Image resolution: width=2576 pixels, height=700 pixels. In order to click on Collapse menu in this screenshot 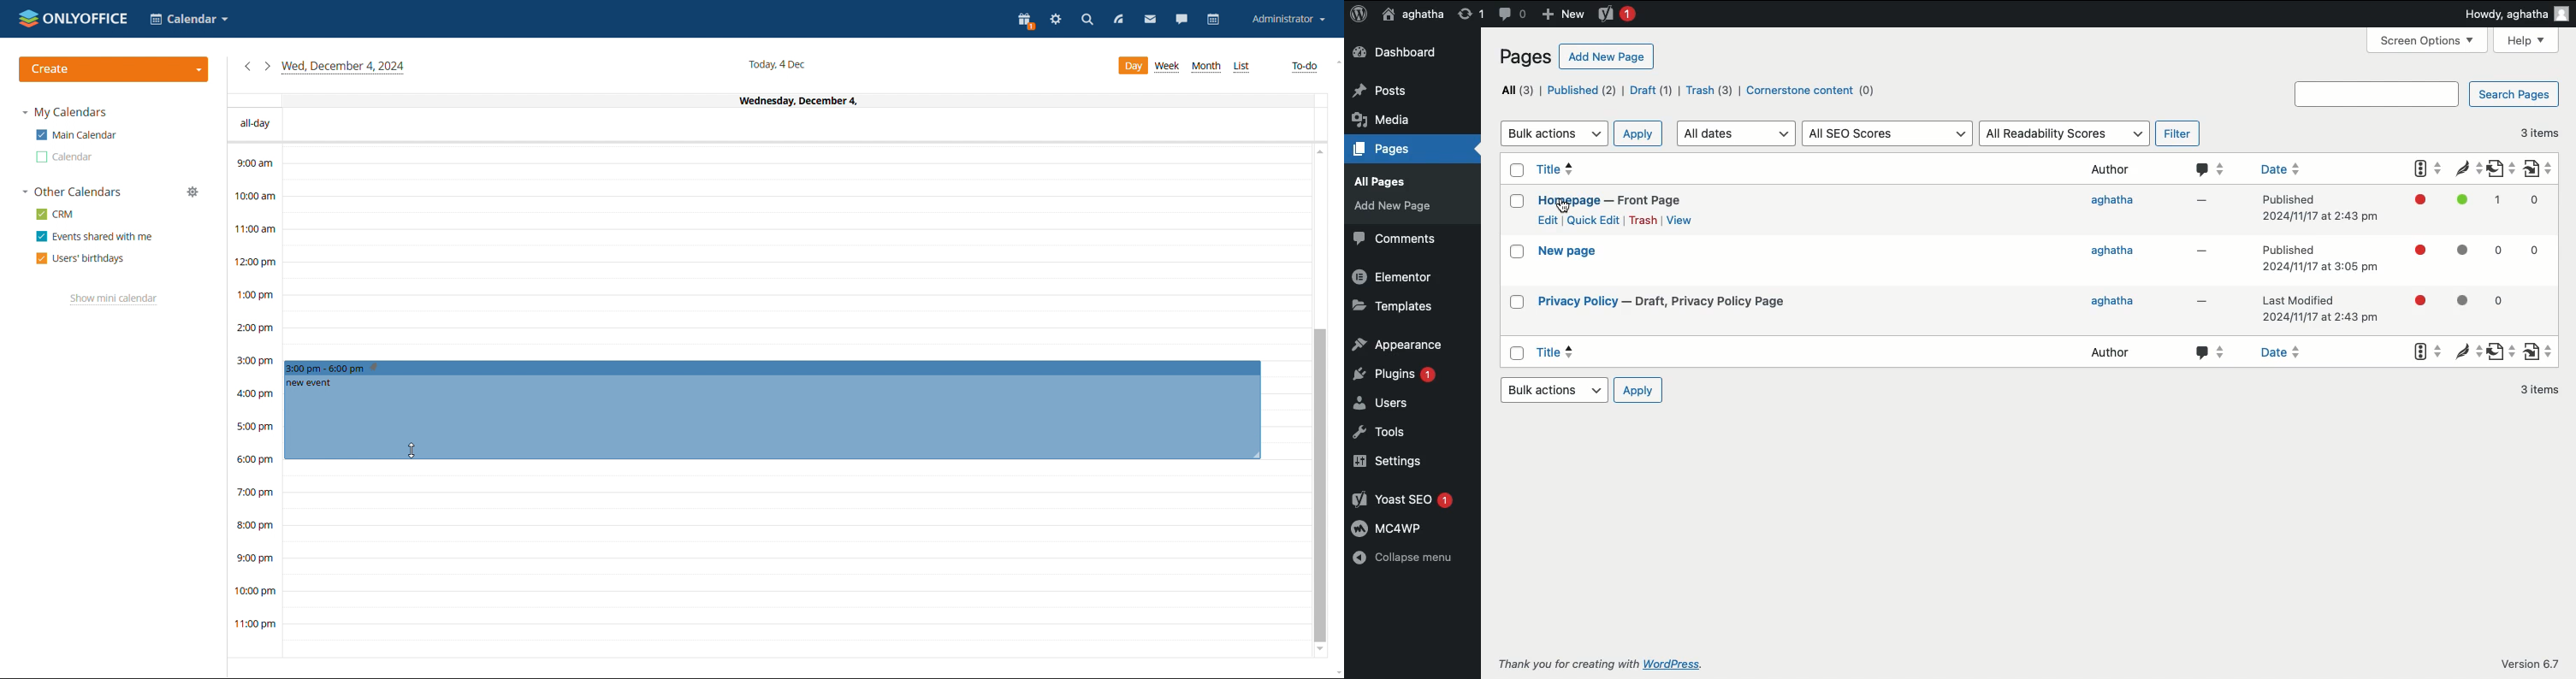, I will do `click(1402, 558)`.